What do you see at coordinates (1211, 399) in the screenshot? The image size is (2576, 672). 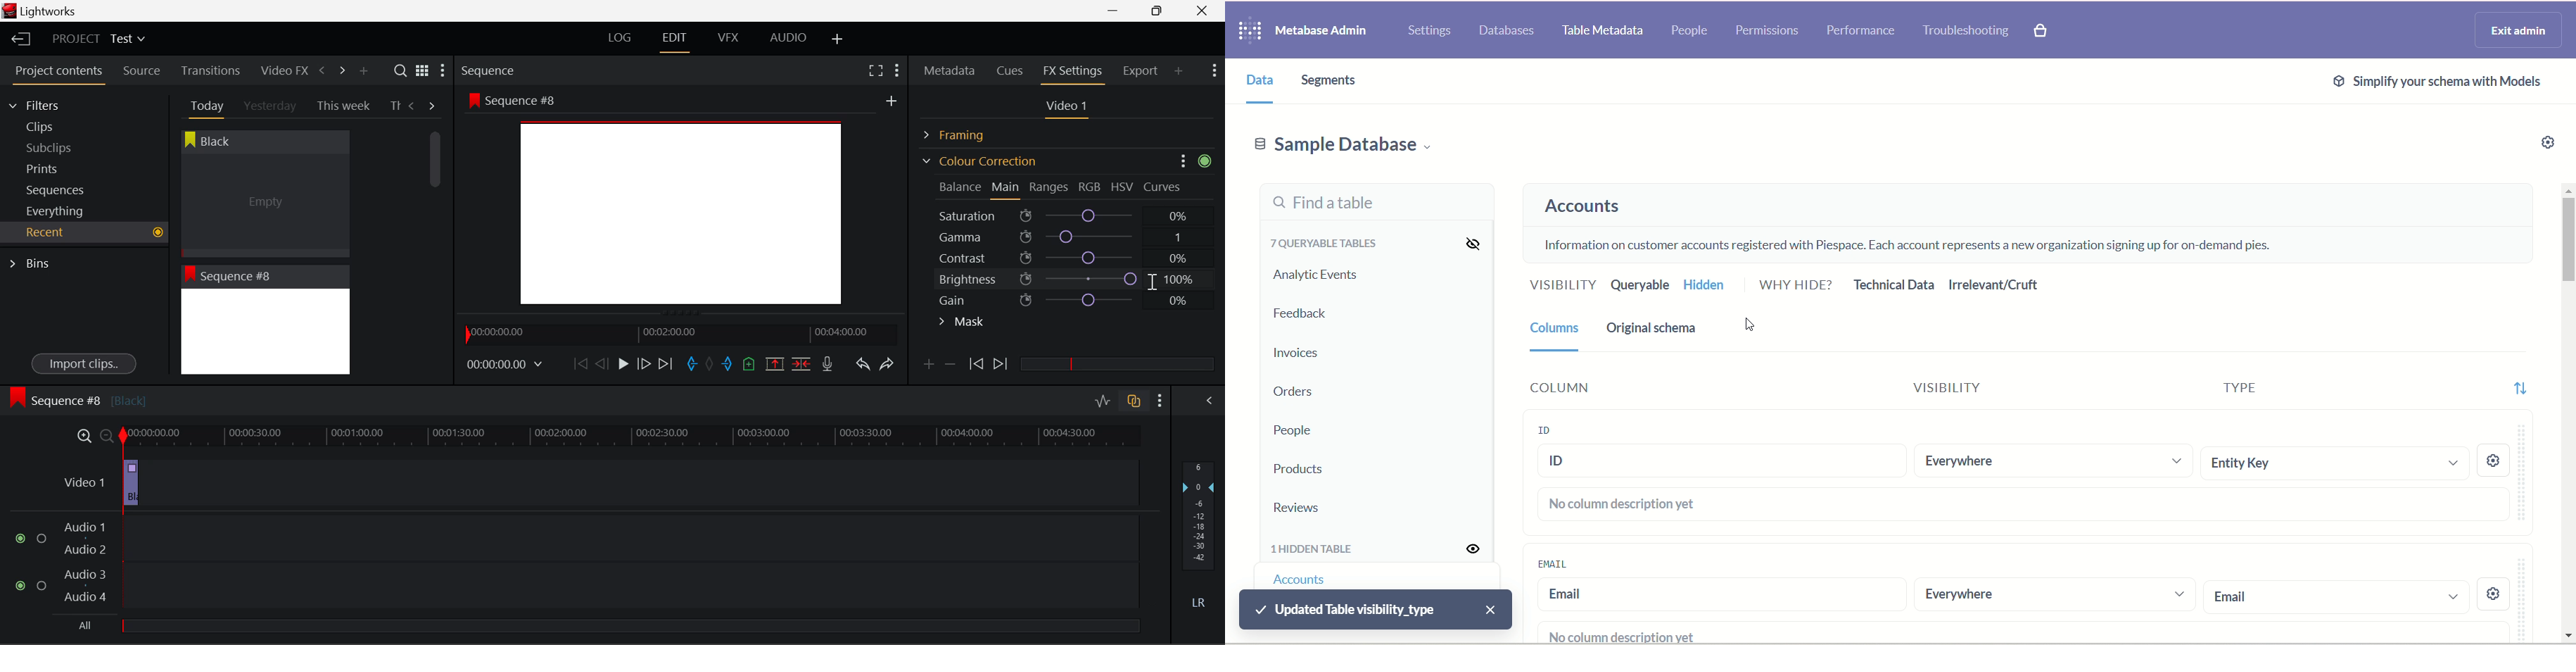 I see `Show Audio Mix` at bounding box center [1211, 399].